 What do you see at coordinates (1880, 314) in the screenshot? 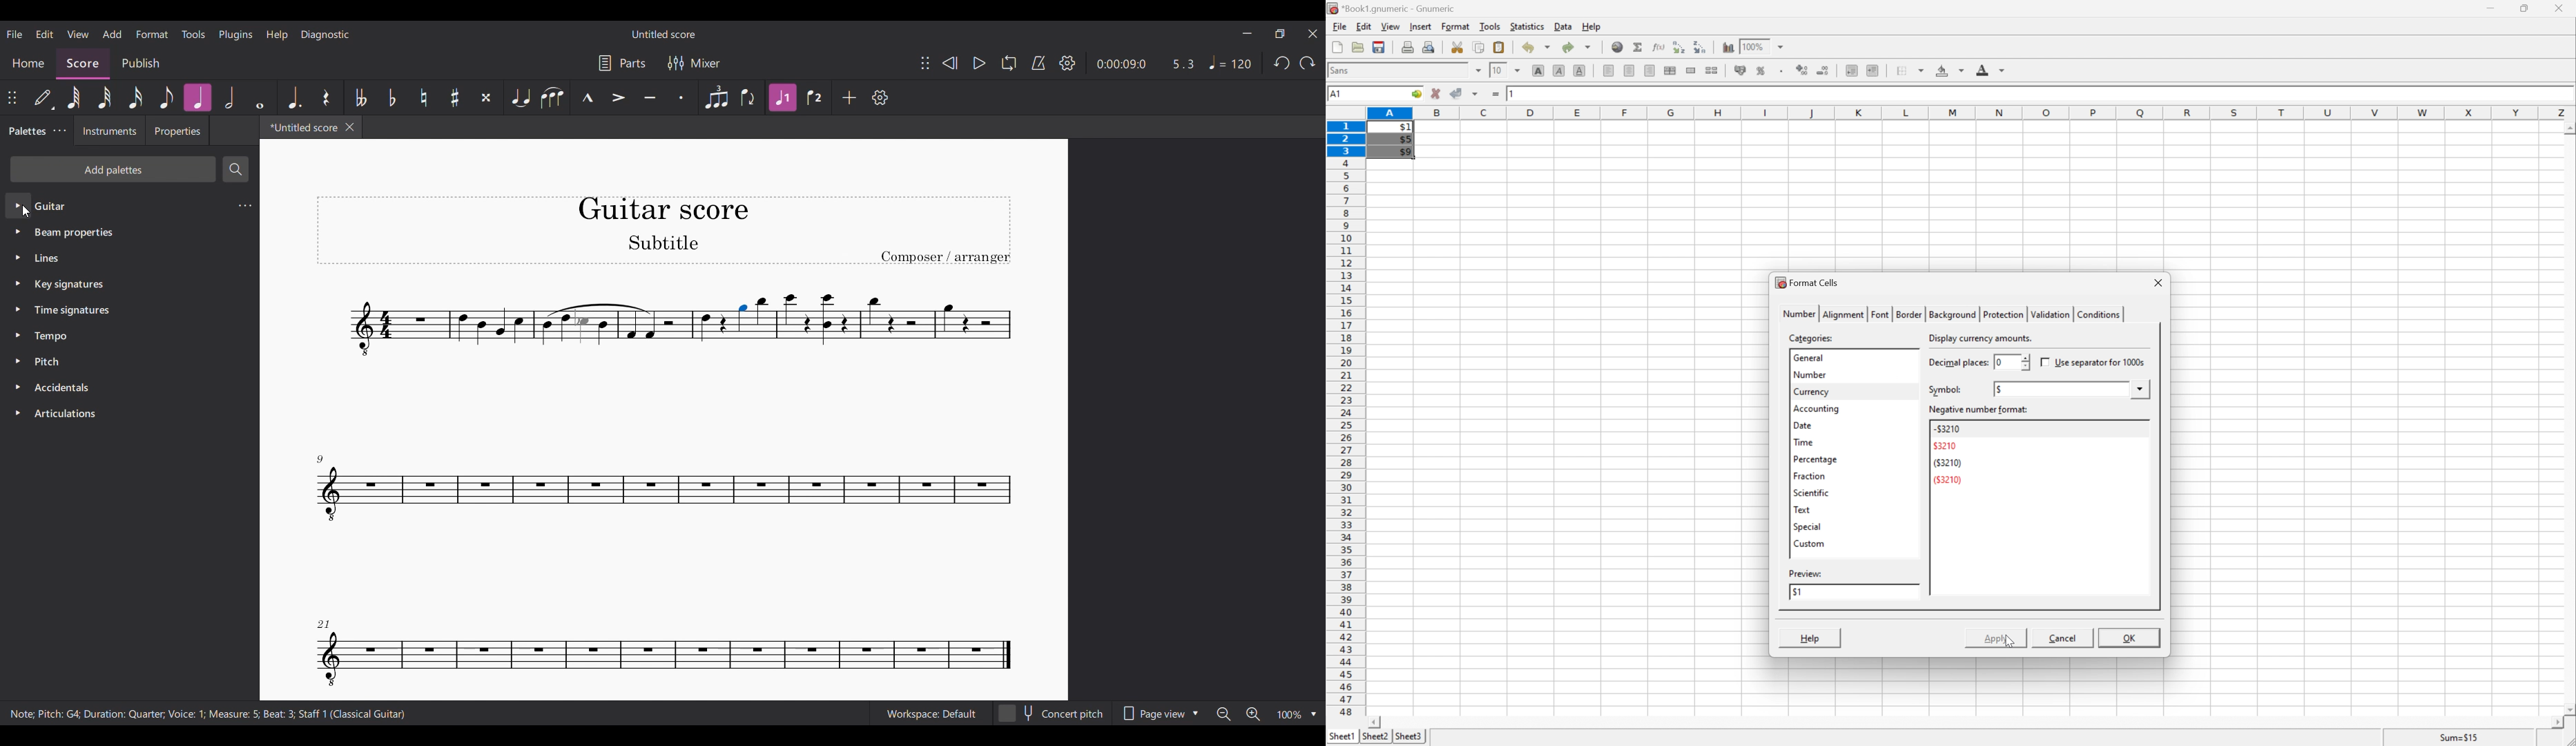
I see `font` at bounding box center [1880, 314].